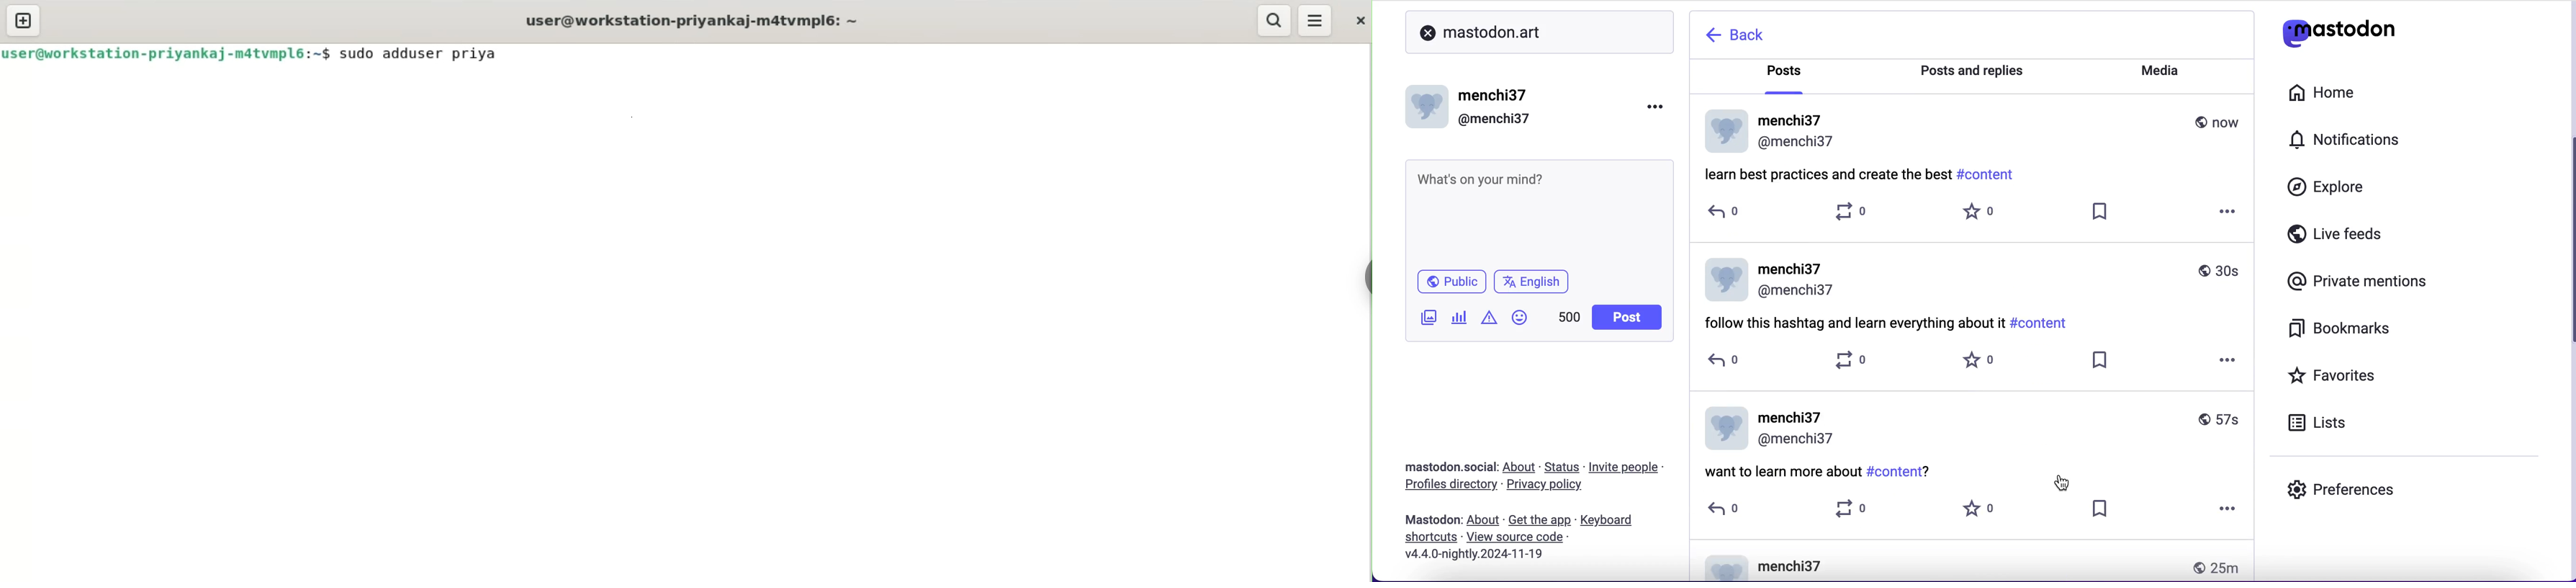 The width and height of the screenshot is (2576, 588). Describe the element at coordinates (2220, 423) in the screenshot. I see `57s ago` at that location.